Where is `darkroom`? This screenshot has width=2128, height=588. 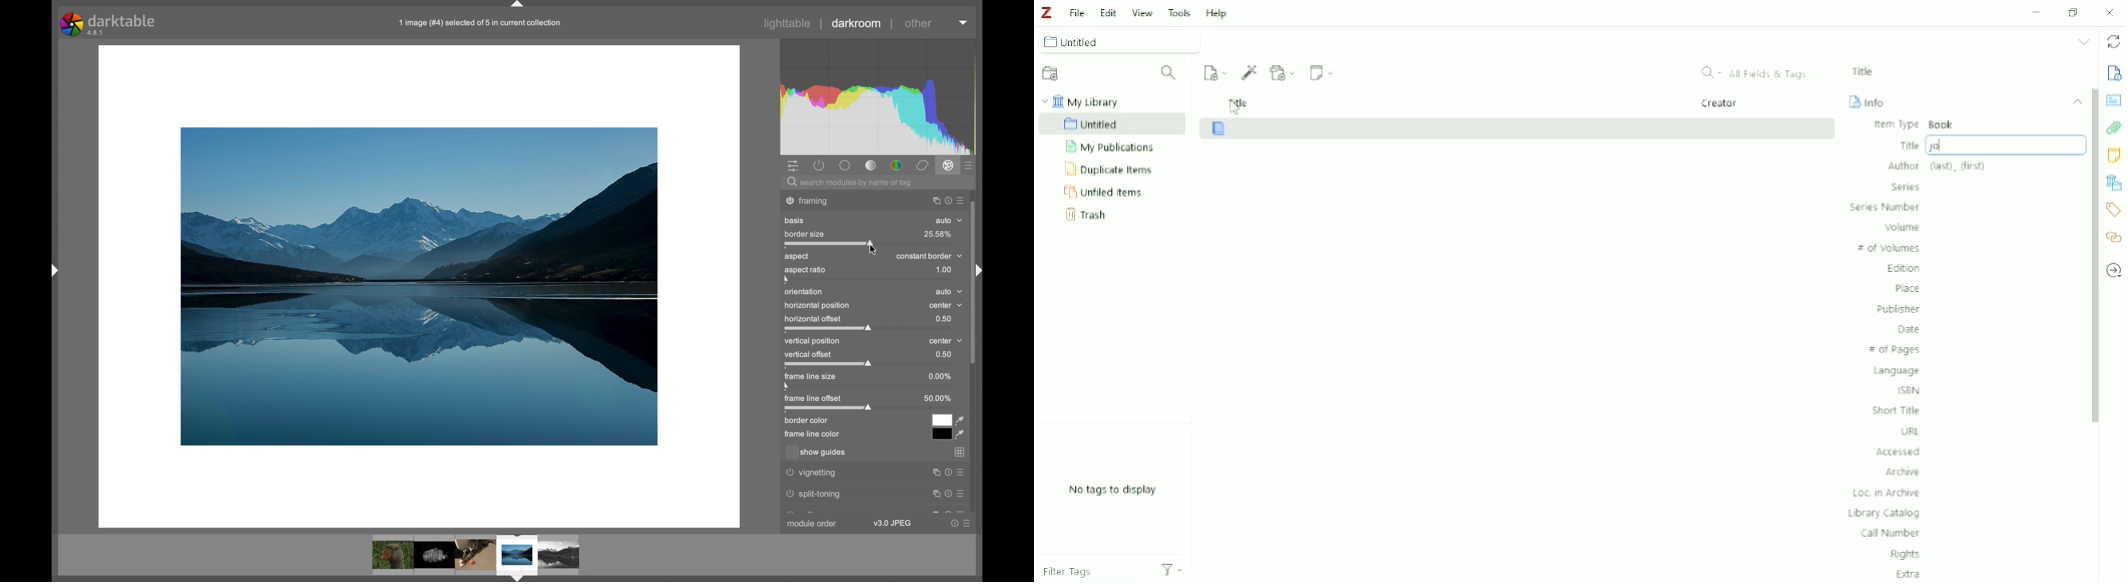
darkroom is located at coordinates (857, 23).